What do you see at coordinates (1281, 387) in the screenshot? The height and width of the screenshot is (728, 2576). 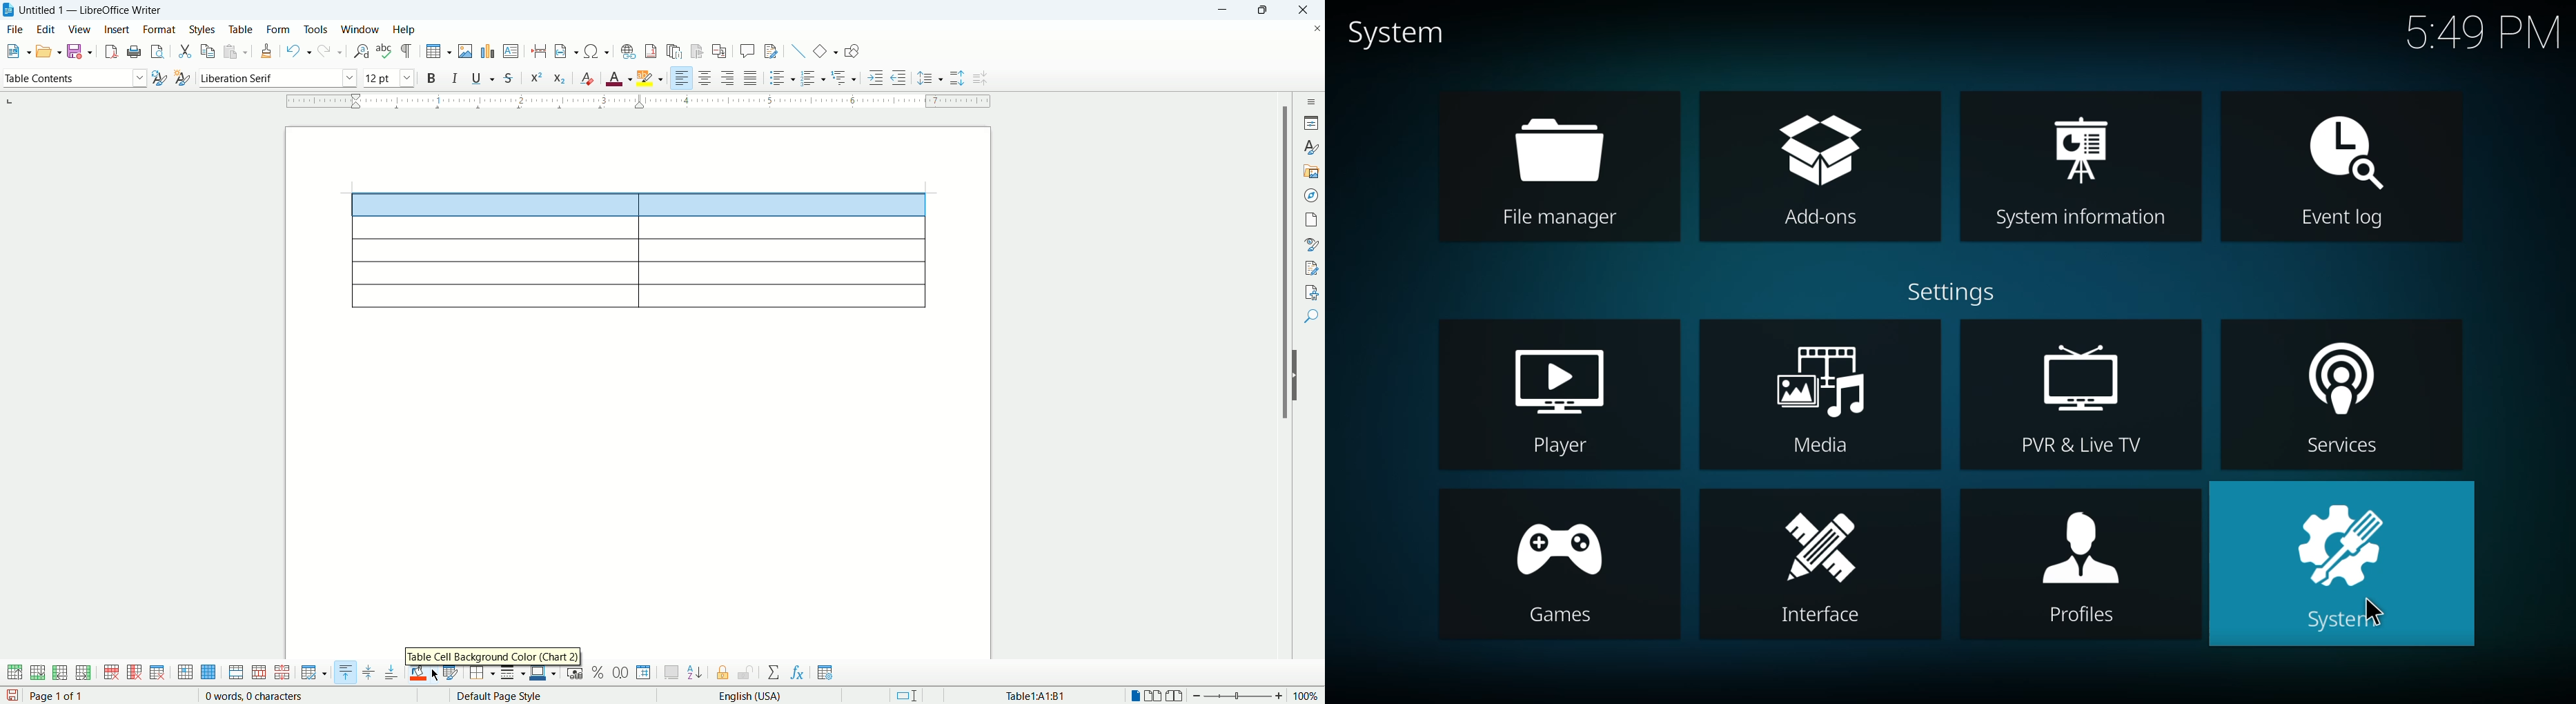 I see `vertical scroll bar` at bounding box center [1281, 387].